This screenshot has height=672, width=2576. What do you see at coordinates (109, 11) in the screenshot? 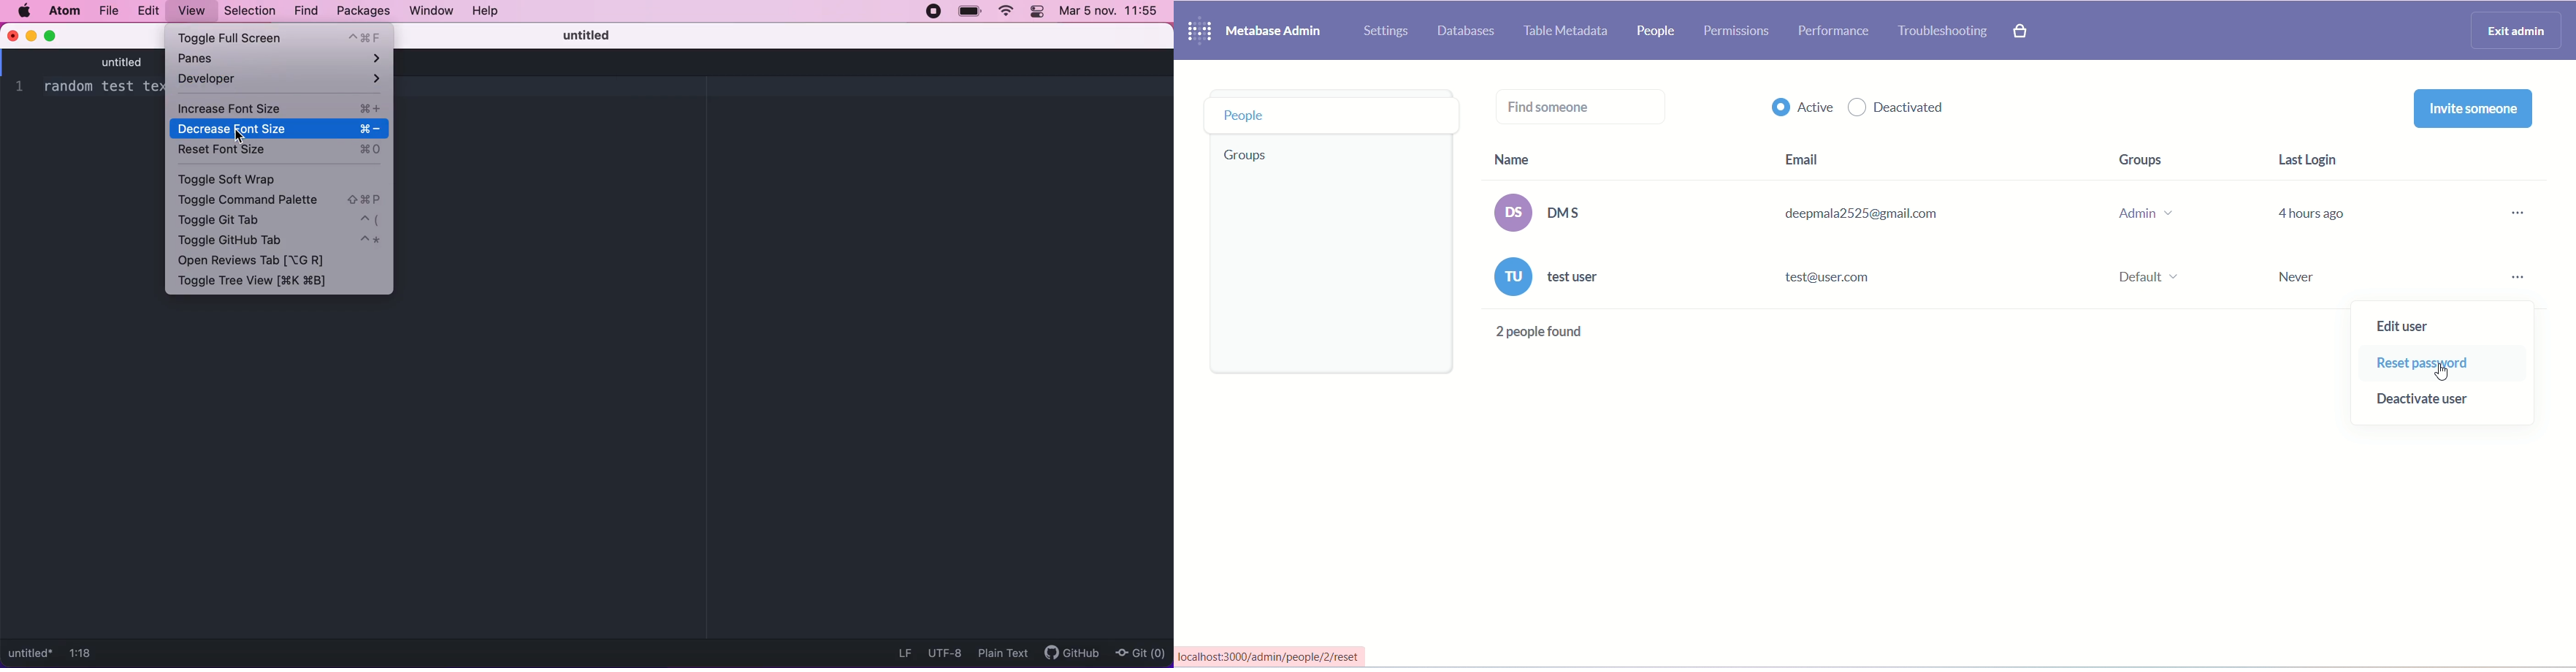
I see `file` at bounding box center [109, 11].